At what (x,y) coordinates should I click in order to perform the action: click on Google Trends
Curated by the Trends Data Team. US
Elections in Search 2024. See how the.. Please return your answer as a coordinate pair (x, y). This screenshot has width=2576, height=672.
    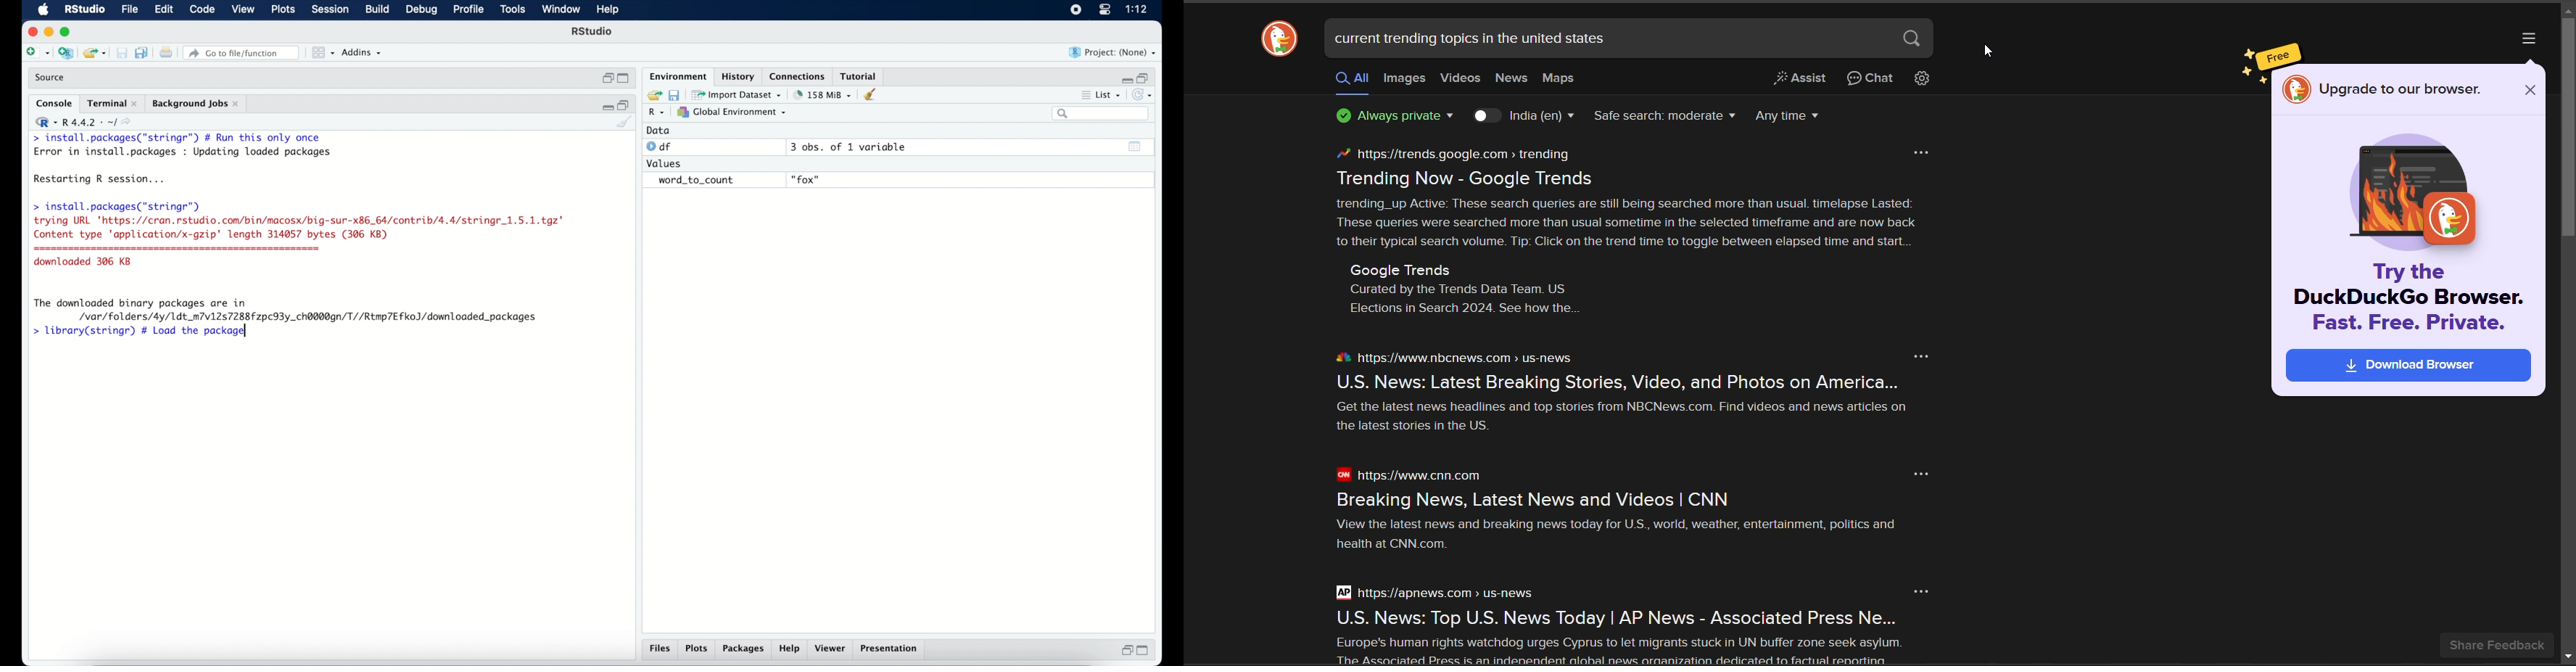
    Looking at the image, I should click on (1471, 290).